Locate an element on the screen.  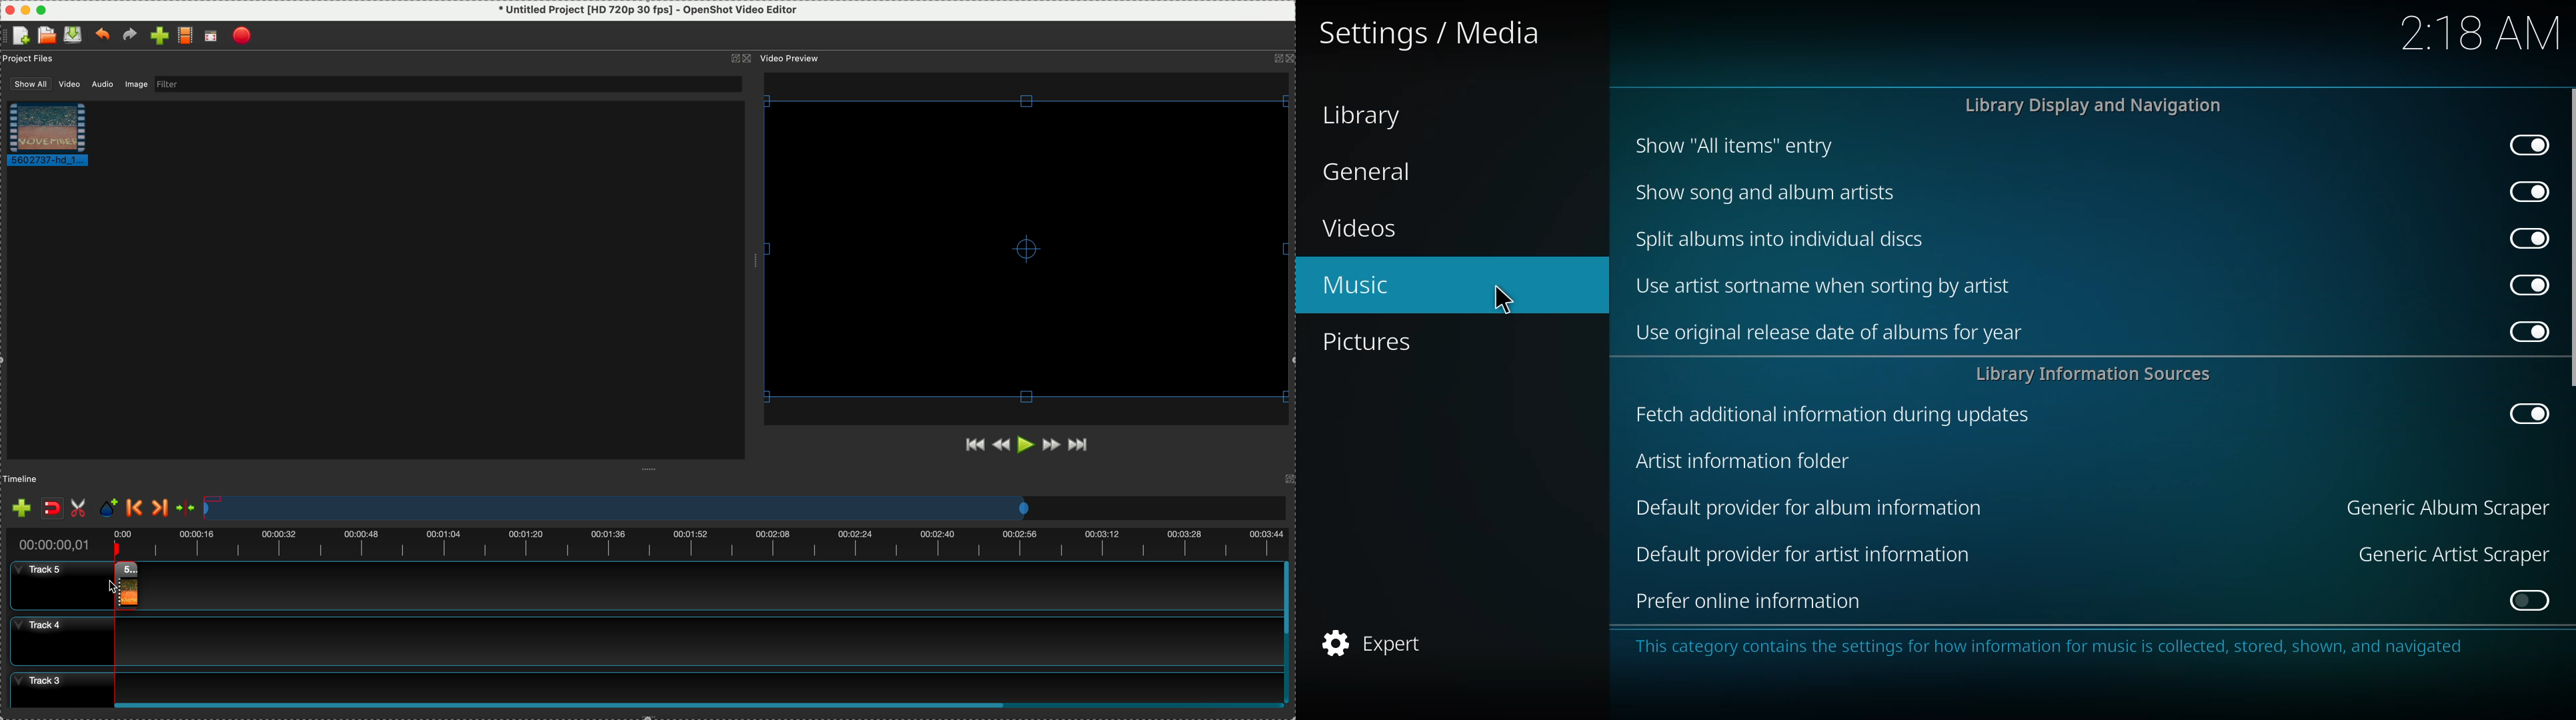
music is located at coordinates (1360, 285).